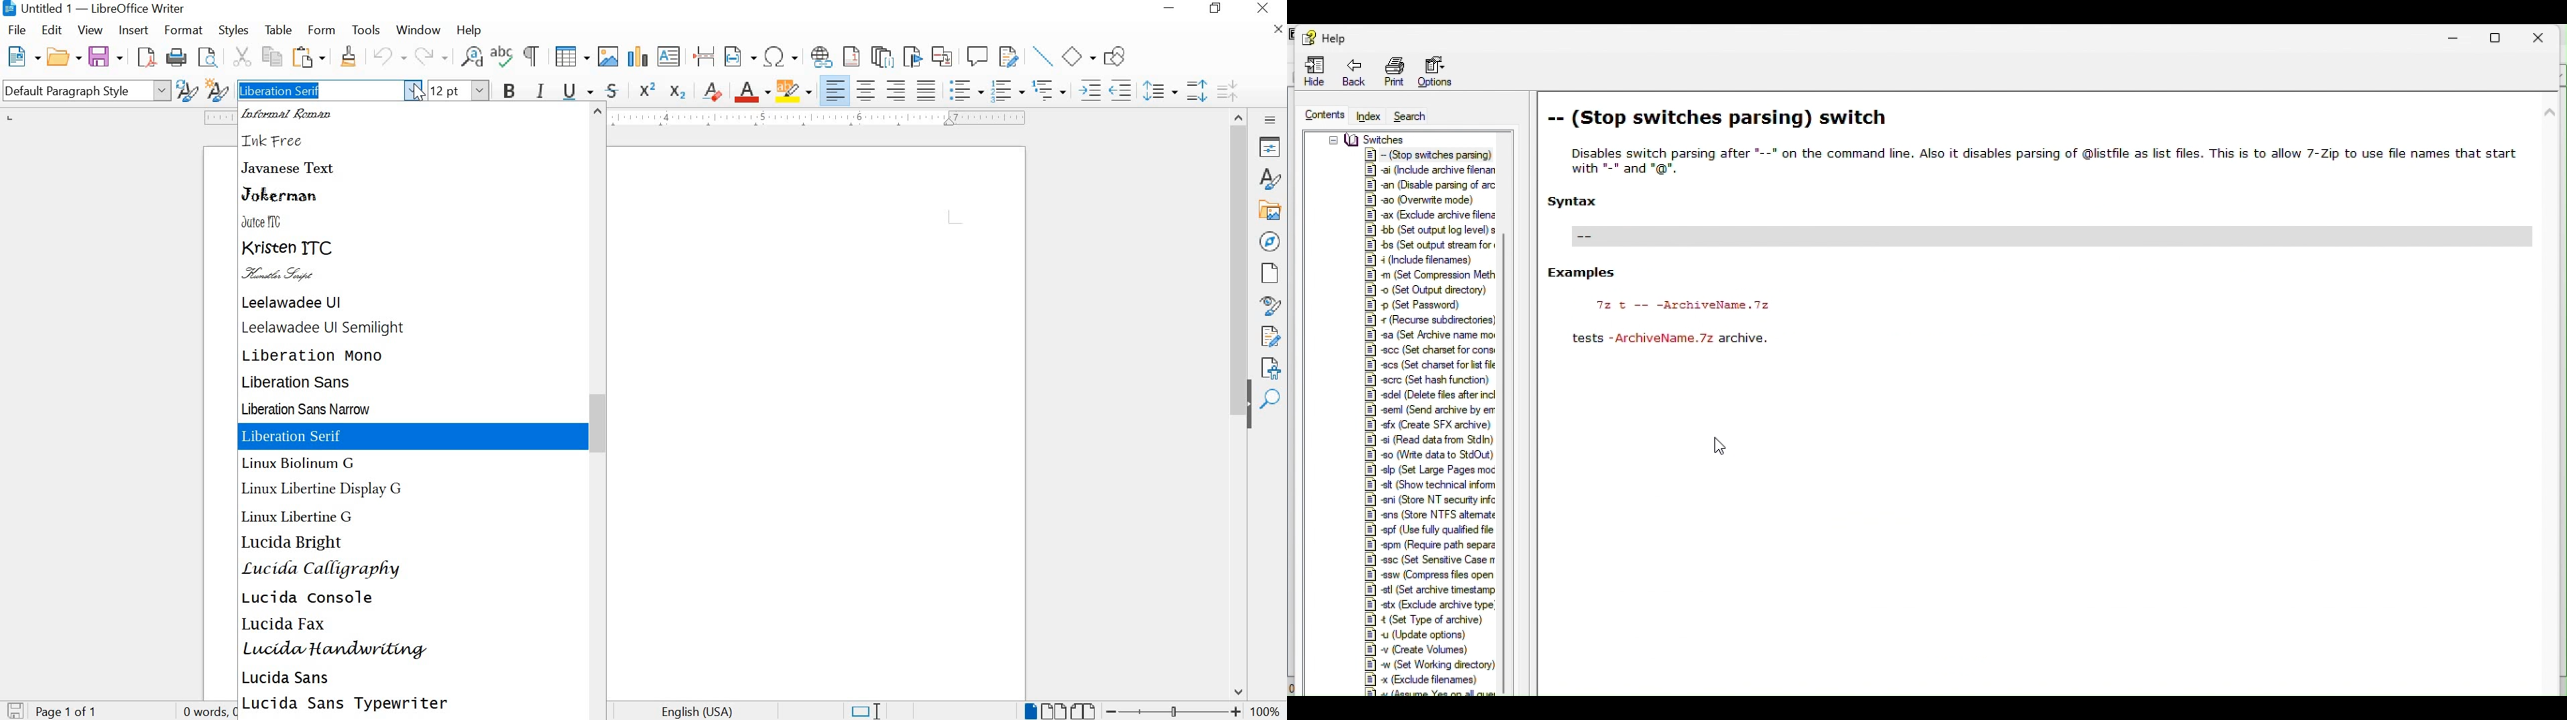 The height and width of the screenshot is (728, 2576). Describe the element at coordinates (1118, 54) in the screenshot. I see `SHOW DRAW FUNCTIONS` at that location.